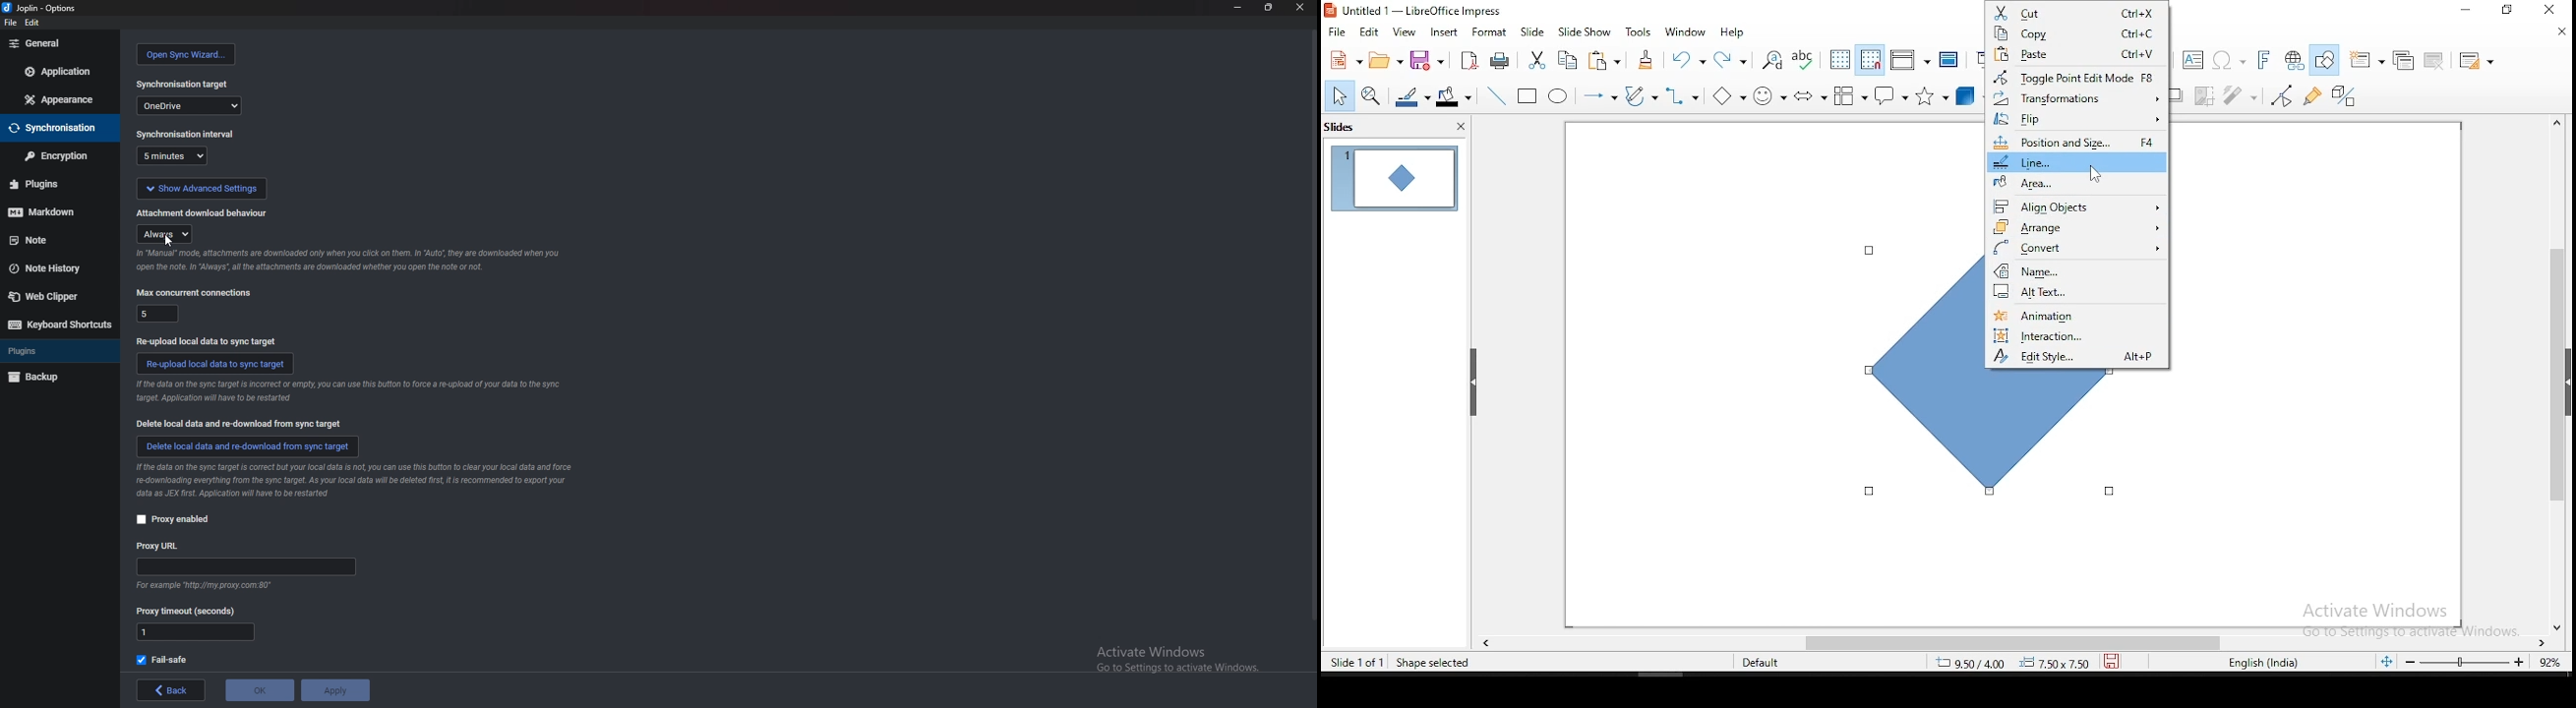 Image resolution: width=2576 pixels, height=728 pixels. What do you see at coordinates (1894, 94) in the screenshot?
I see `callout shapes` at bounding box center [1894, 94].